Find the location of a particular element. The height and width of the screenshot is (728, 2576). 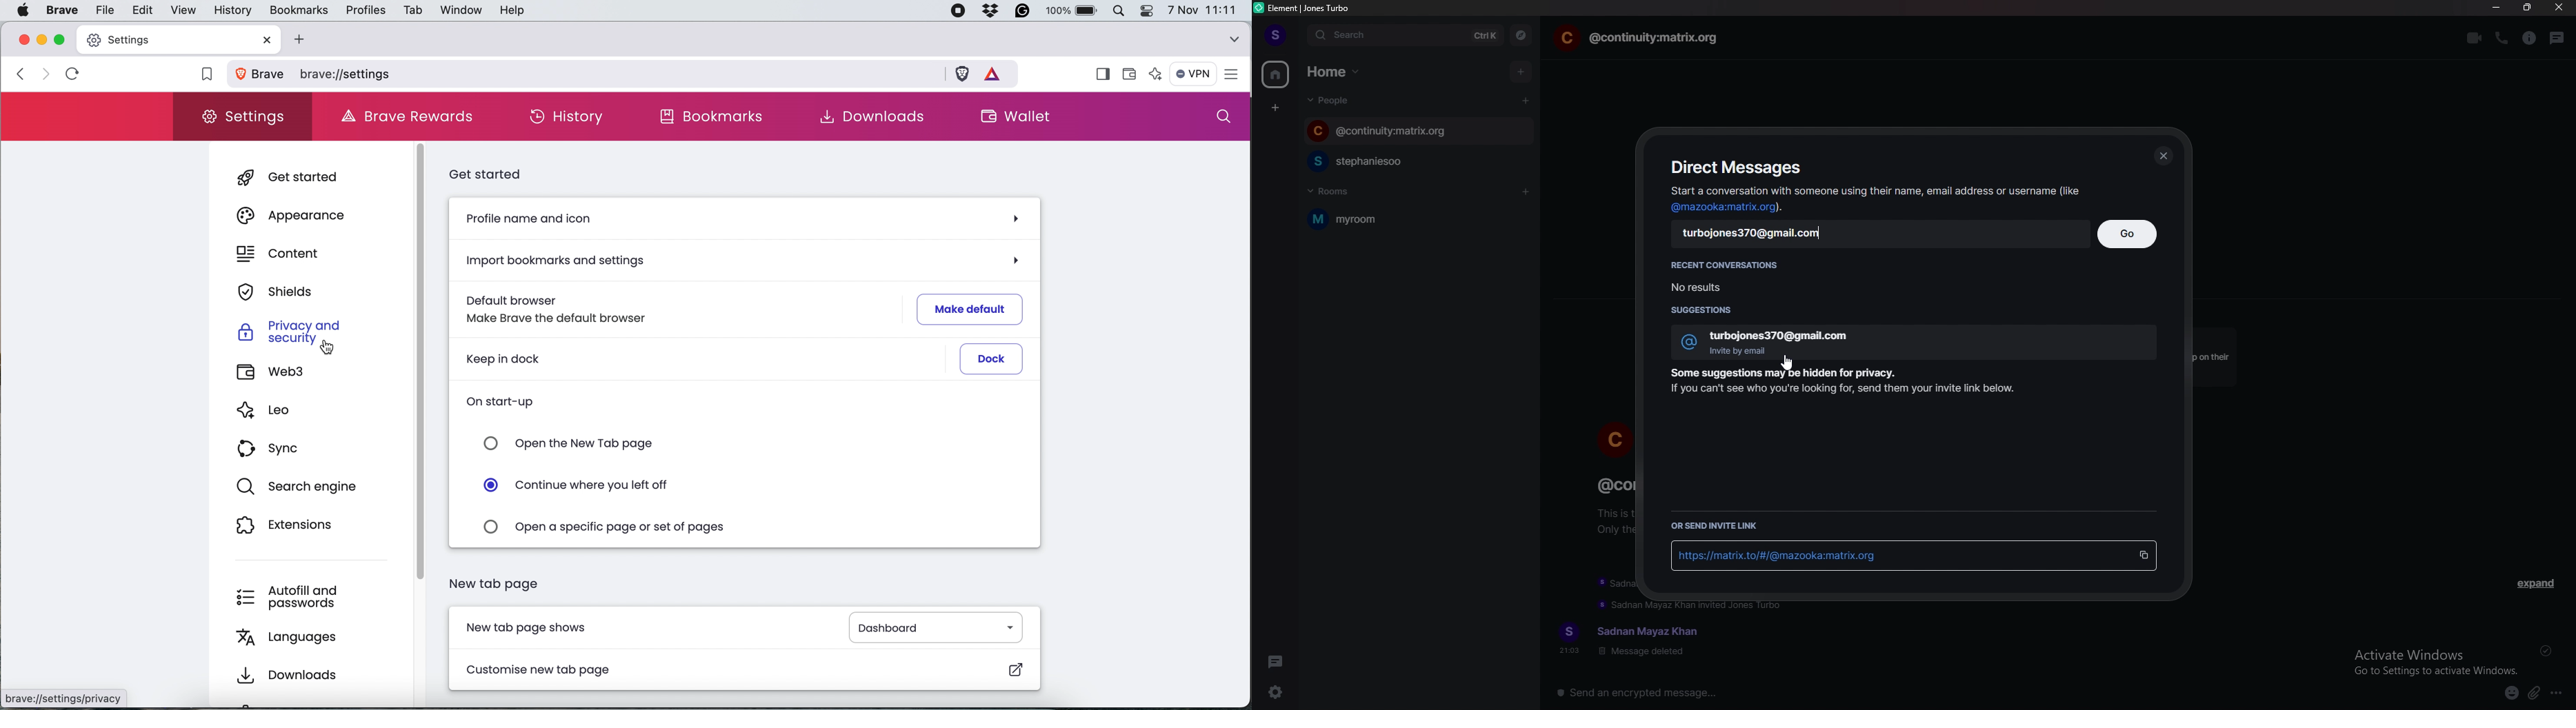

get started is located at coordinates (488, 174).